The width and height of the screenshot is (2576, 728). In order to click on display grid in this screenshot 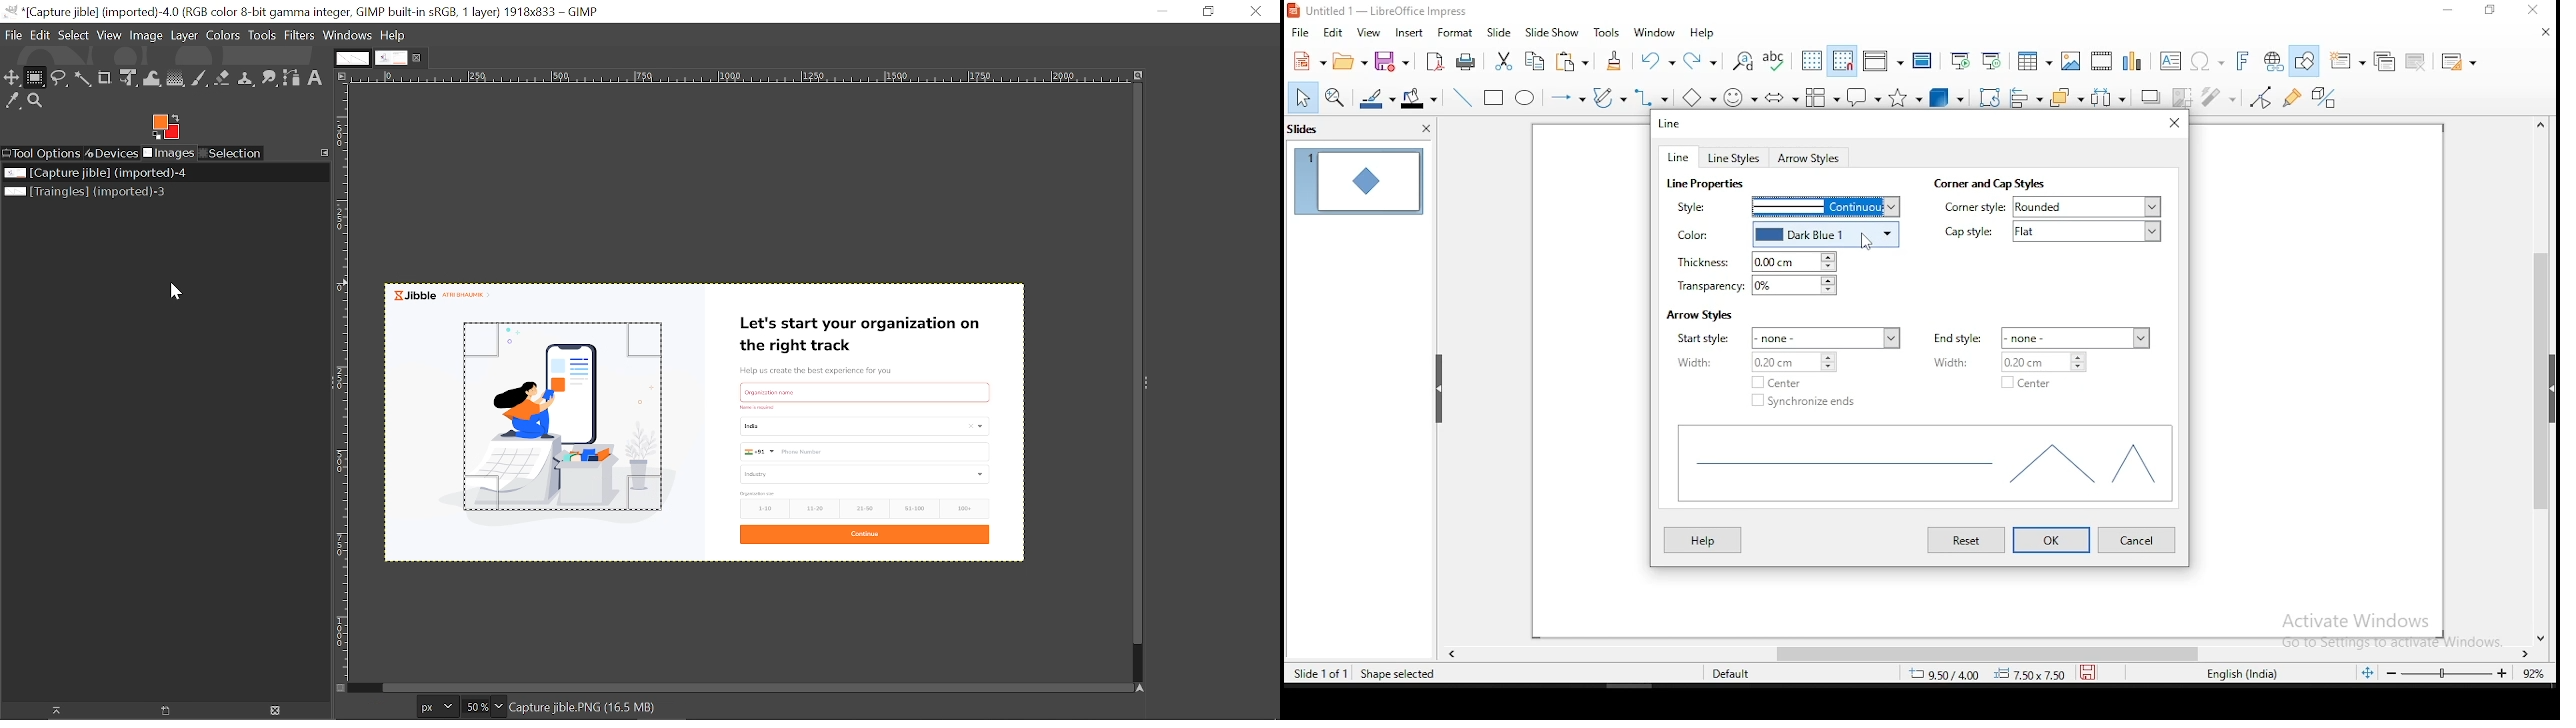, I will do `click(1812, 61)`.